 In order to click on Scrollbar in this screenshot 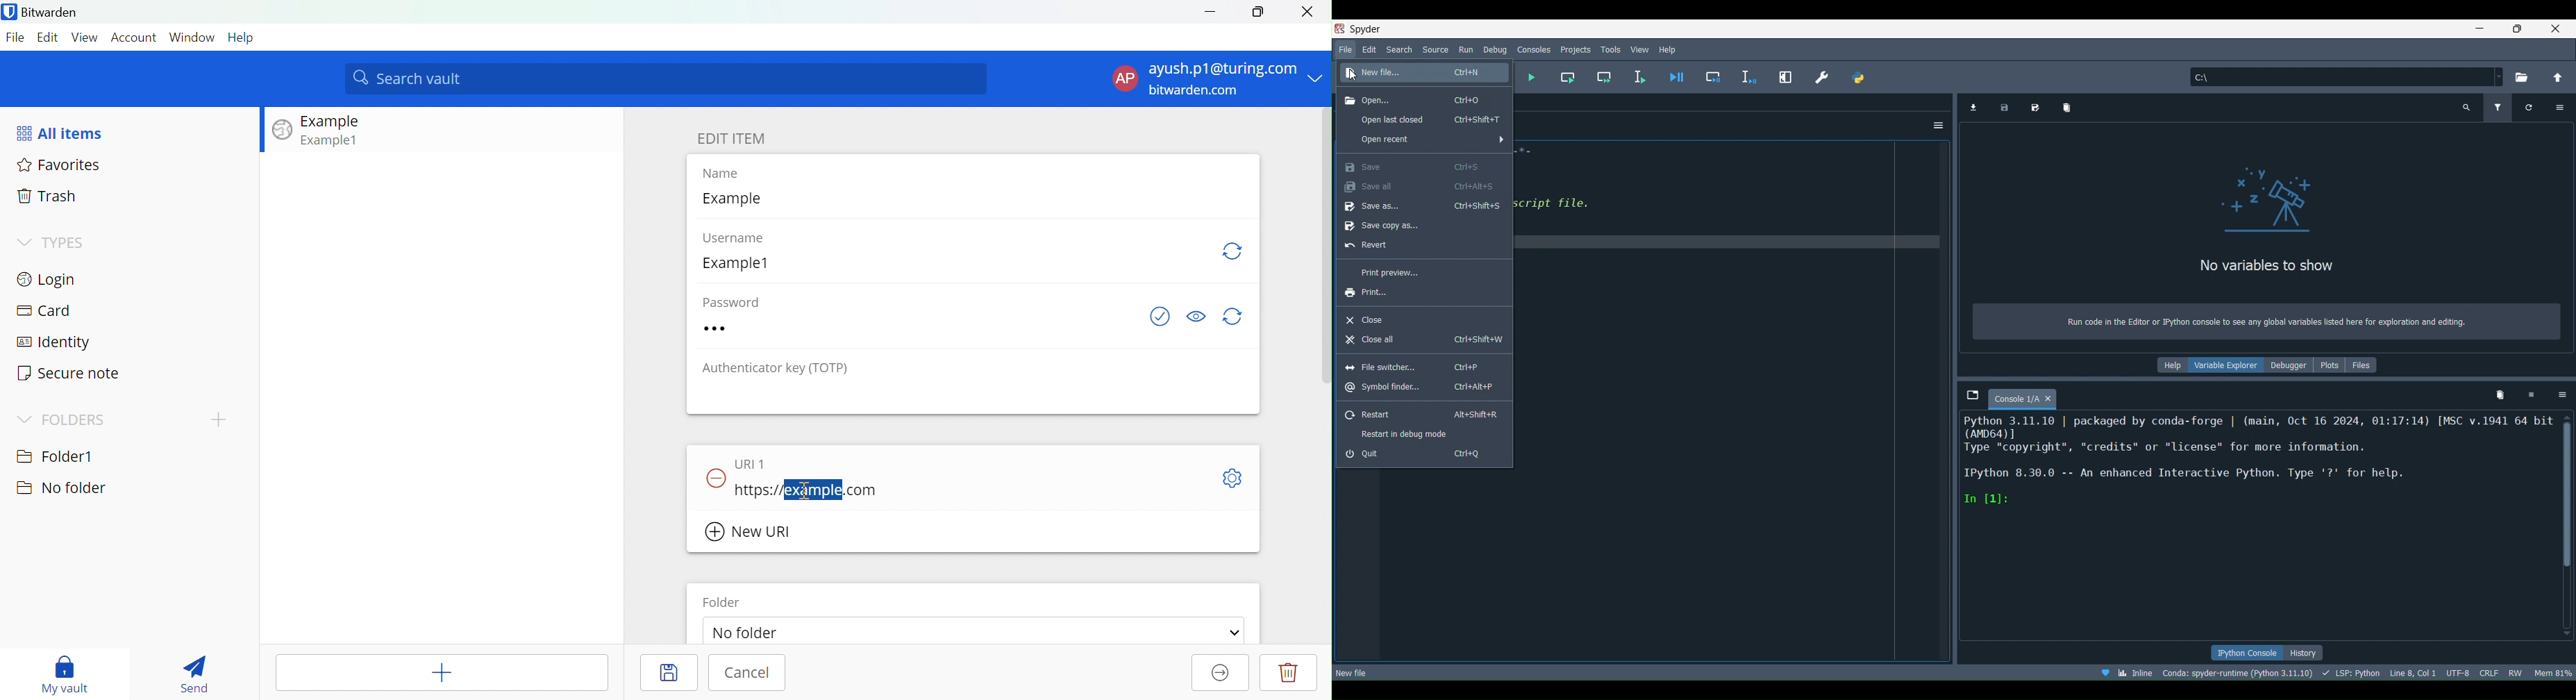, I will do `click(2568, 489)`.